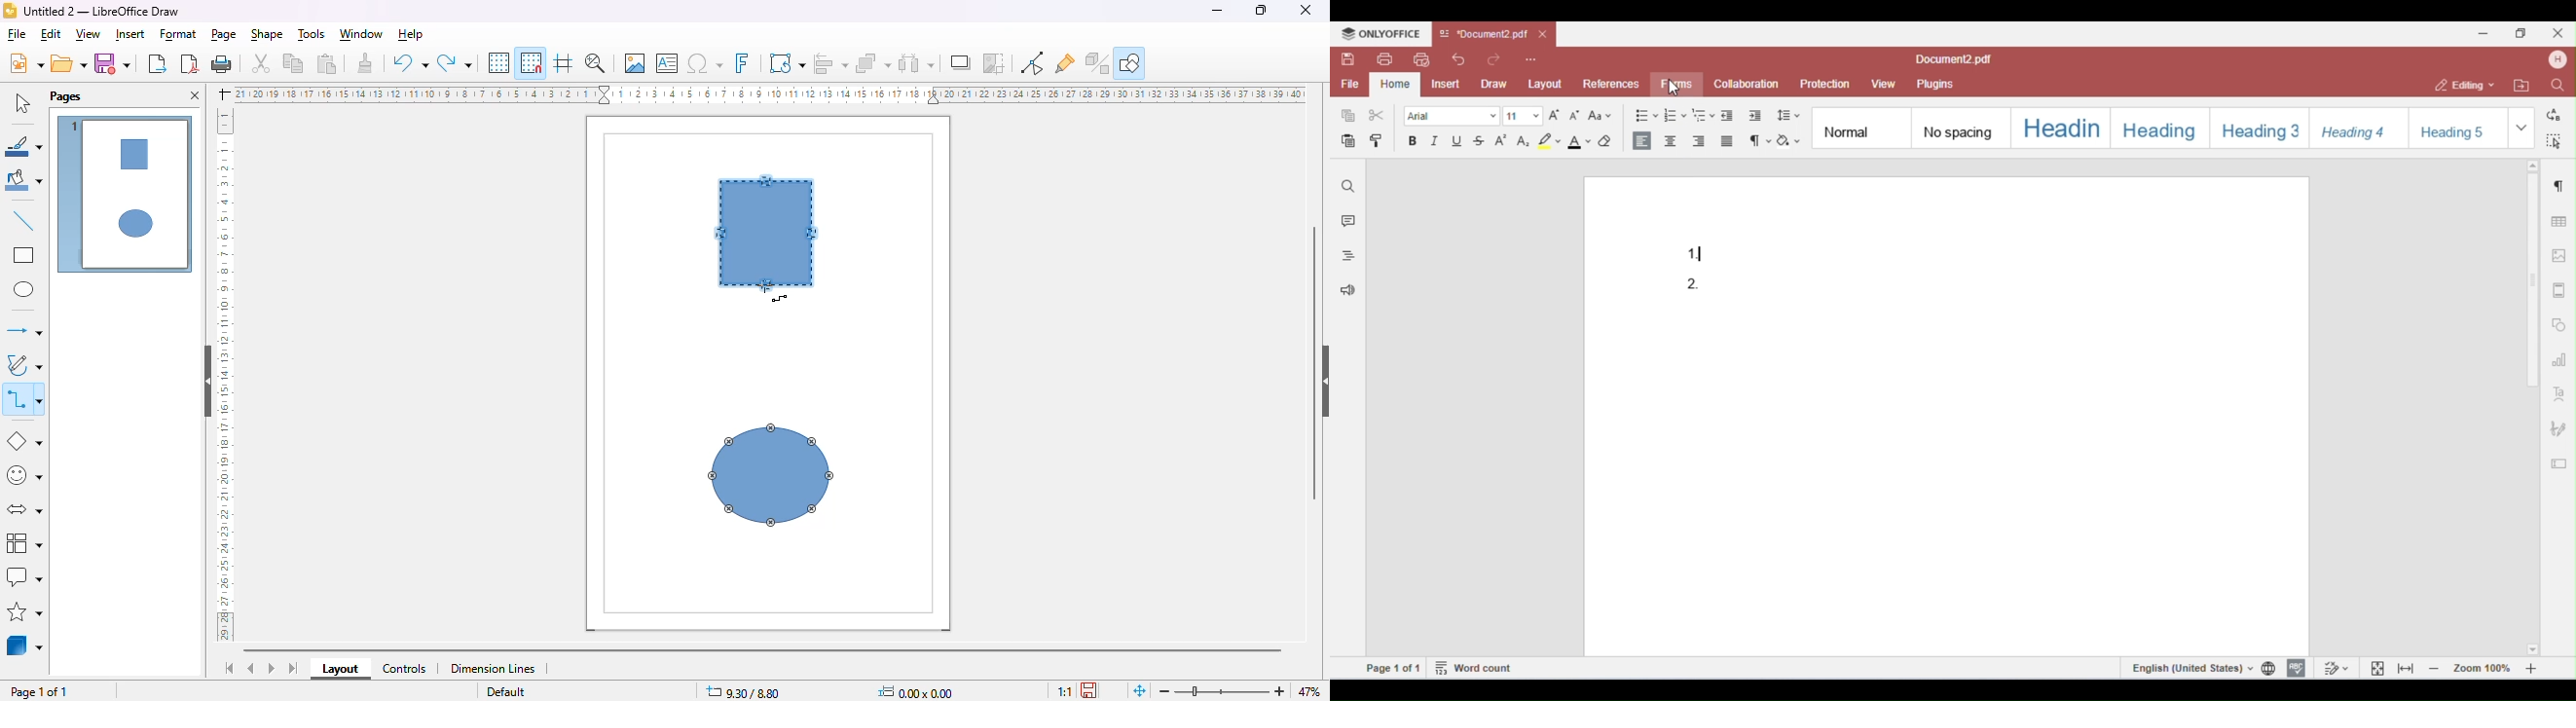 The image size is (2576, 728). I want to click on page, so click(225, 34).